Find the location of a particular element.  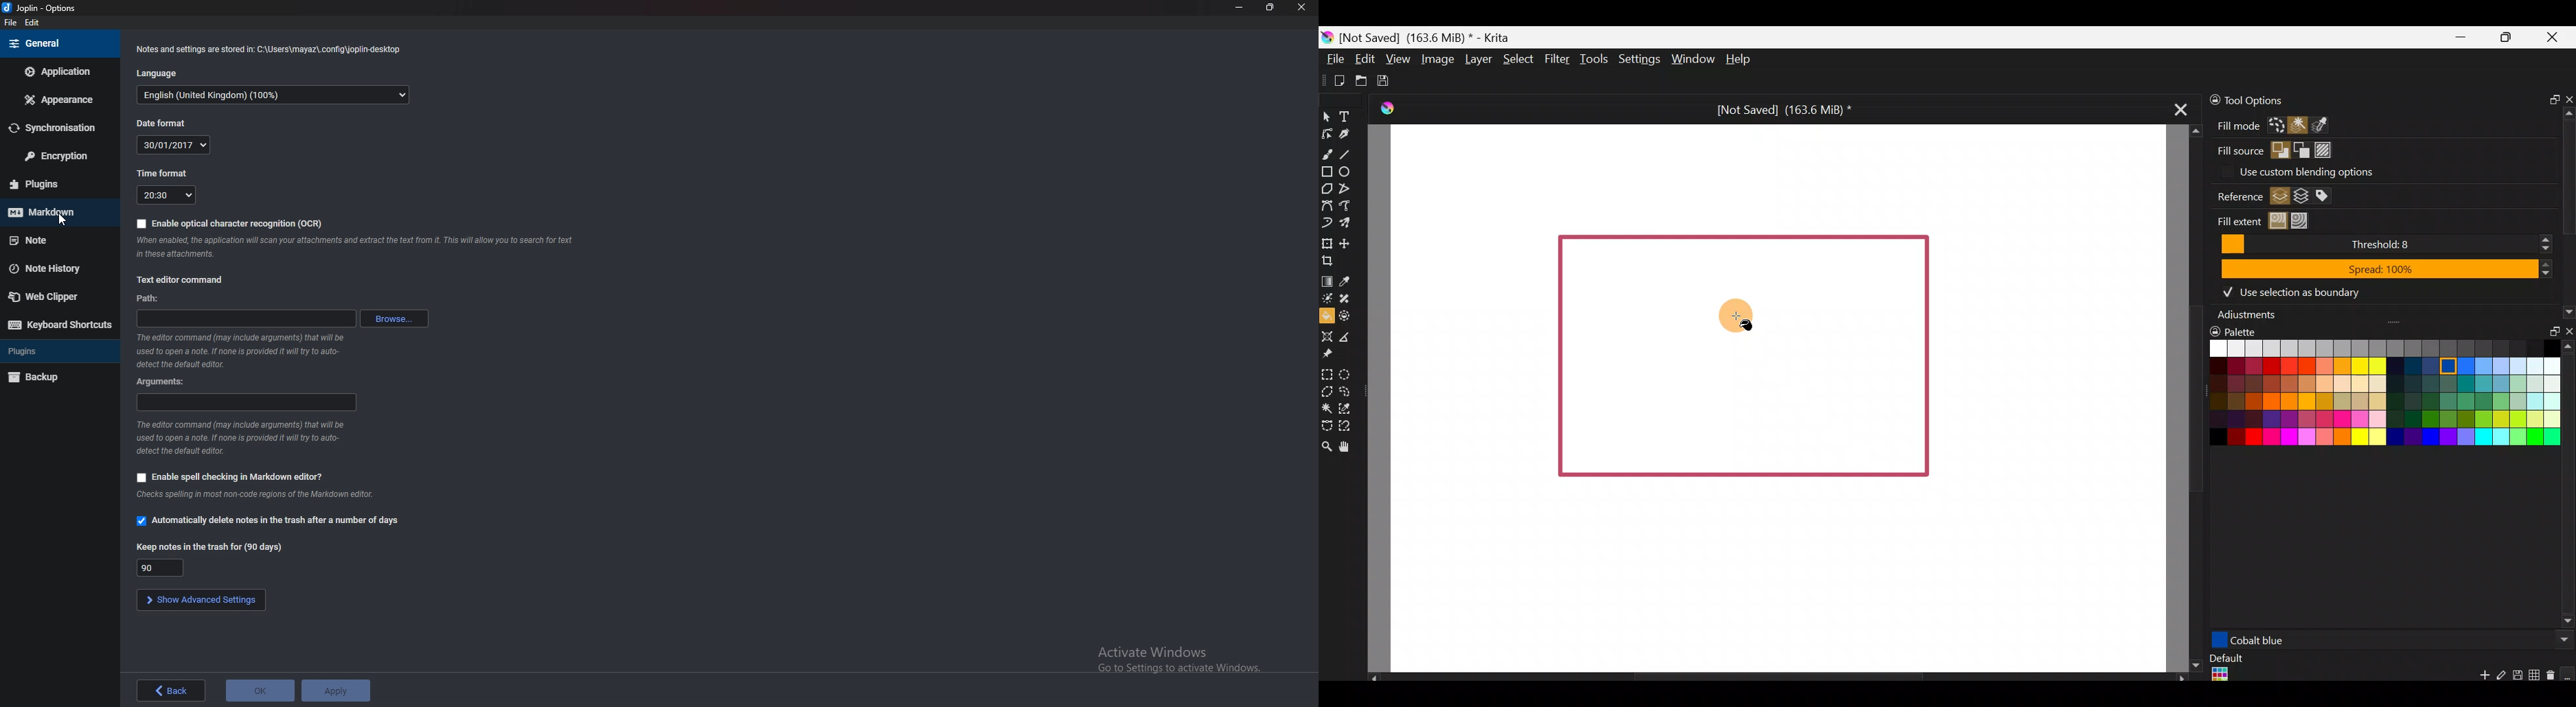

Info on ocr is located at coordinates (354, 247).